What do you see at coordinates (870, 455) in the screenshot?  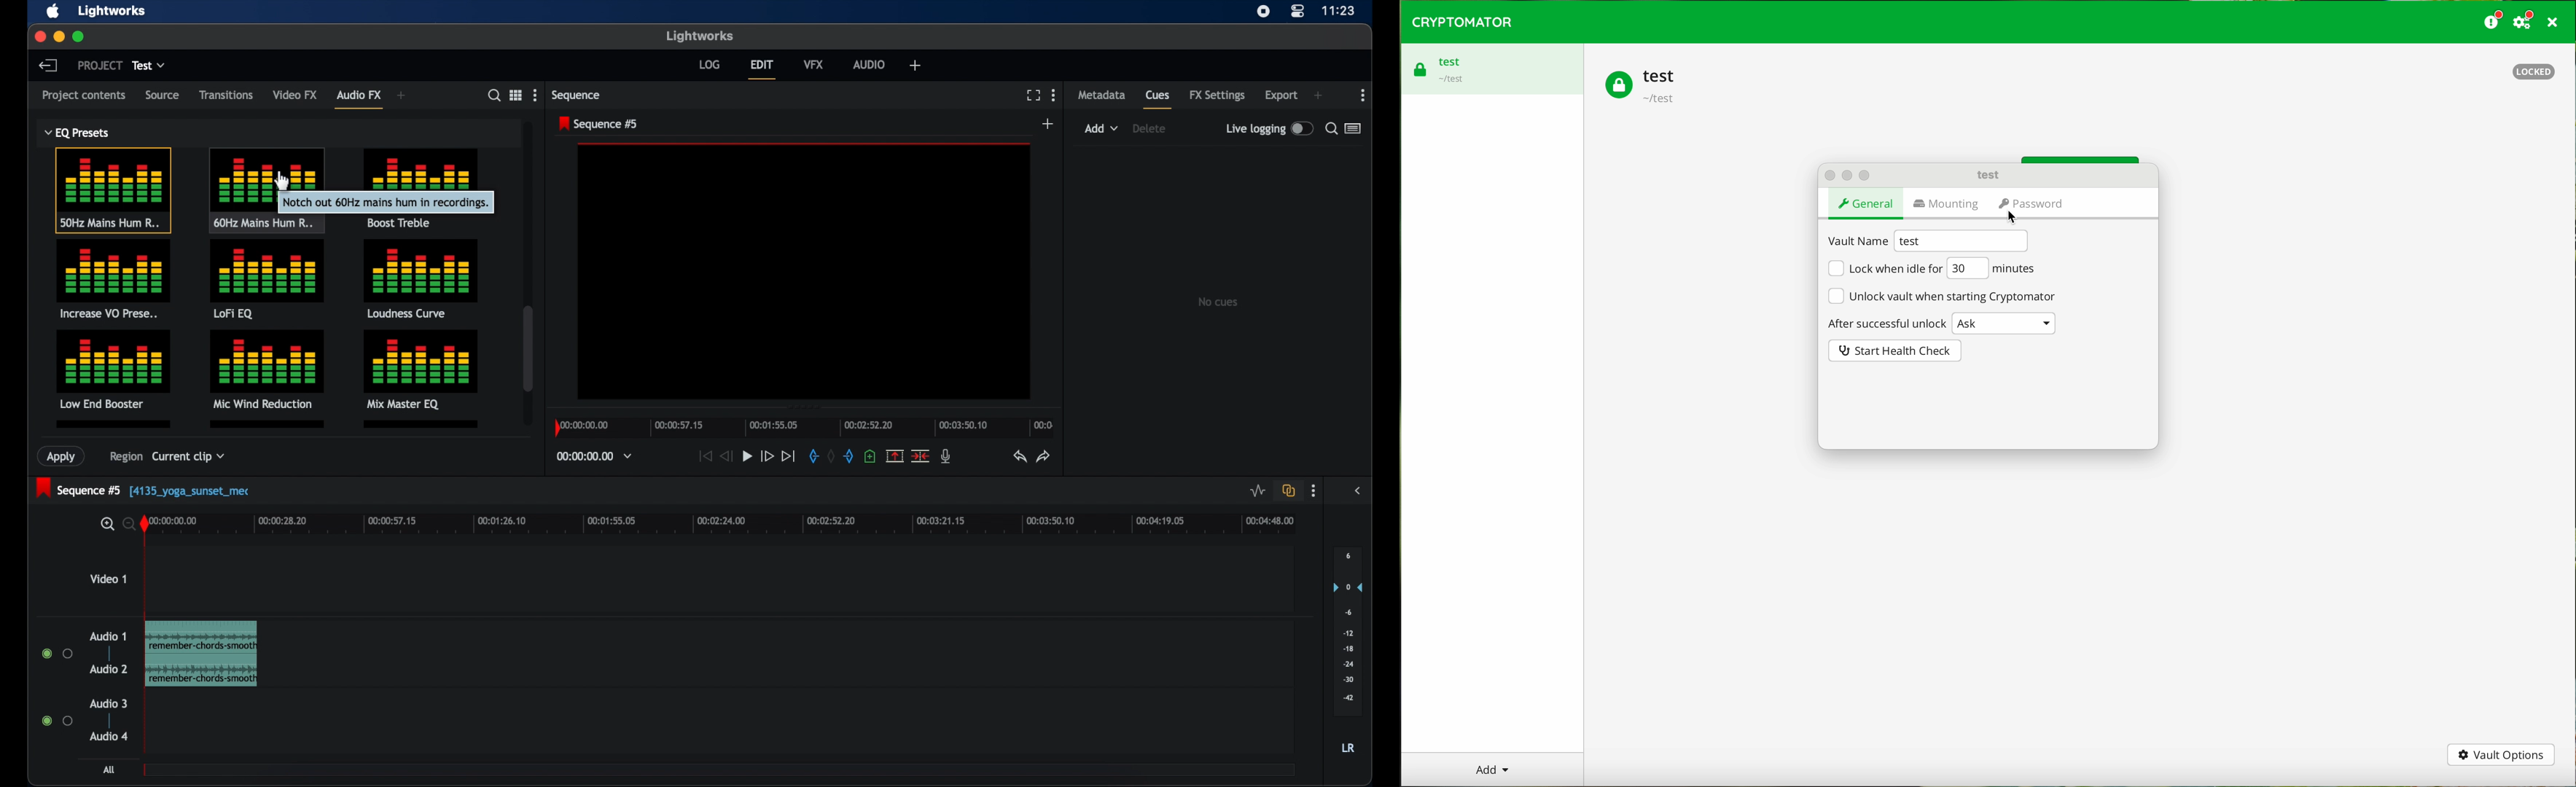 I see `add cue at current position` at bounding box center [870, 455].